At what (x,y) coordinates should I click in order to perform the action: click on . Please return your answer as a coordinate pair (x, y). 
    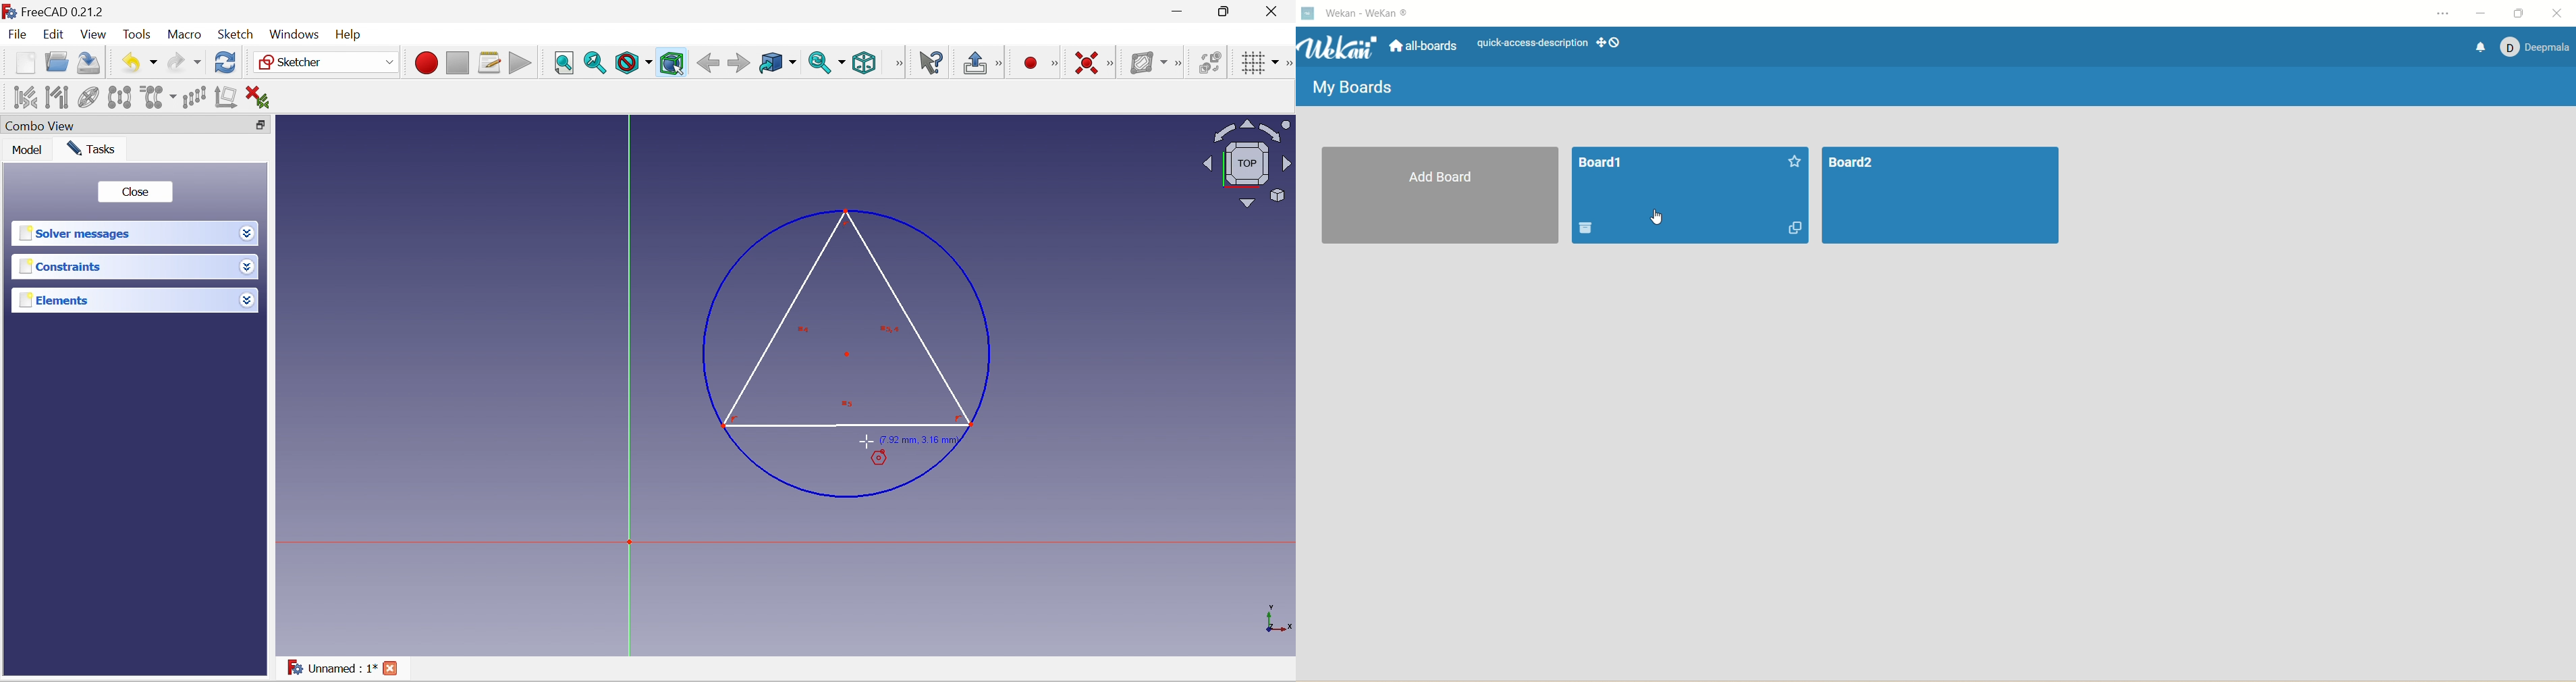
    Looking at the image, I should click on (352, 35).